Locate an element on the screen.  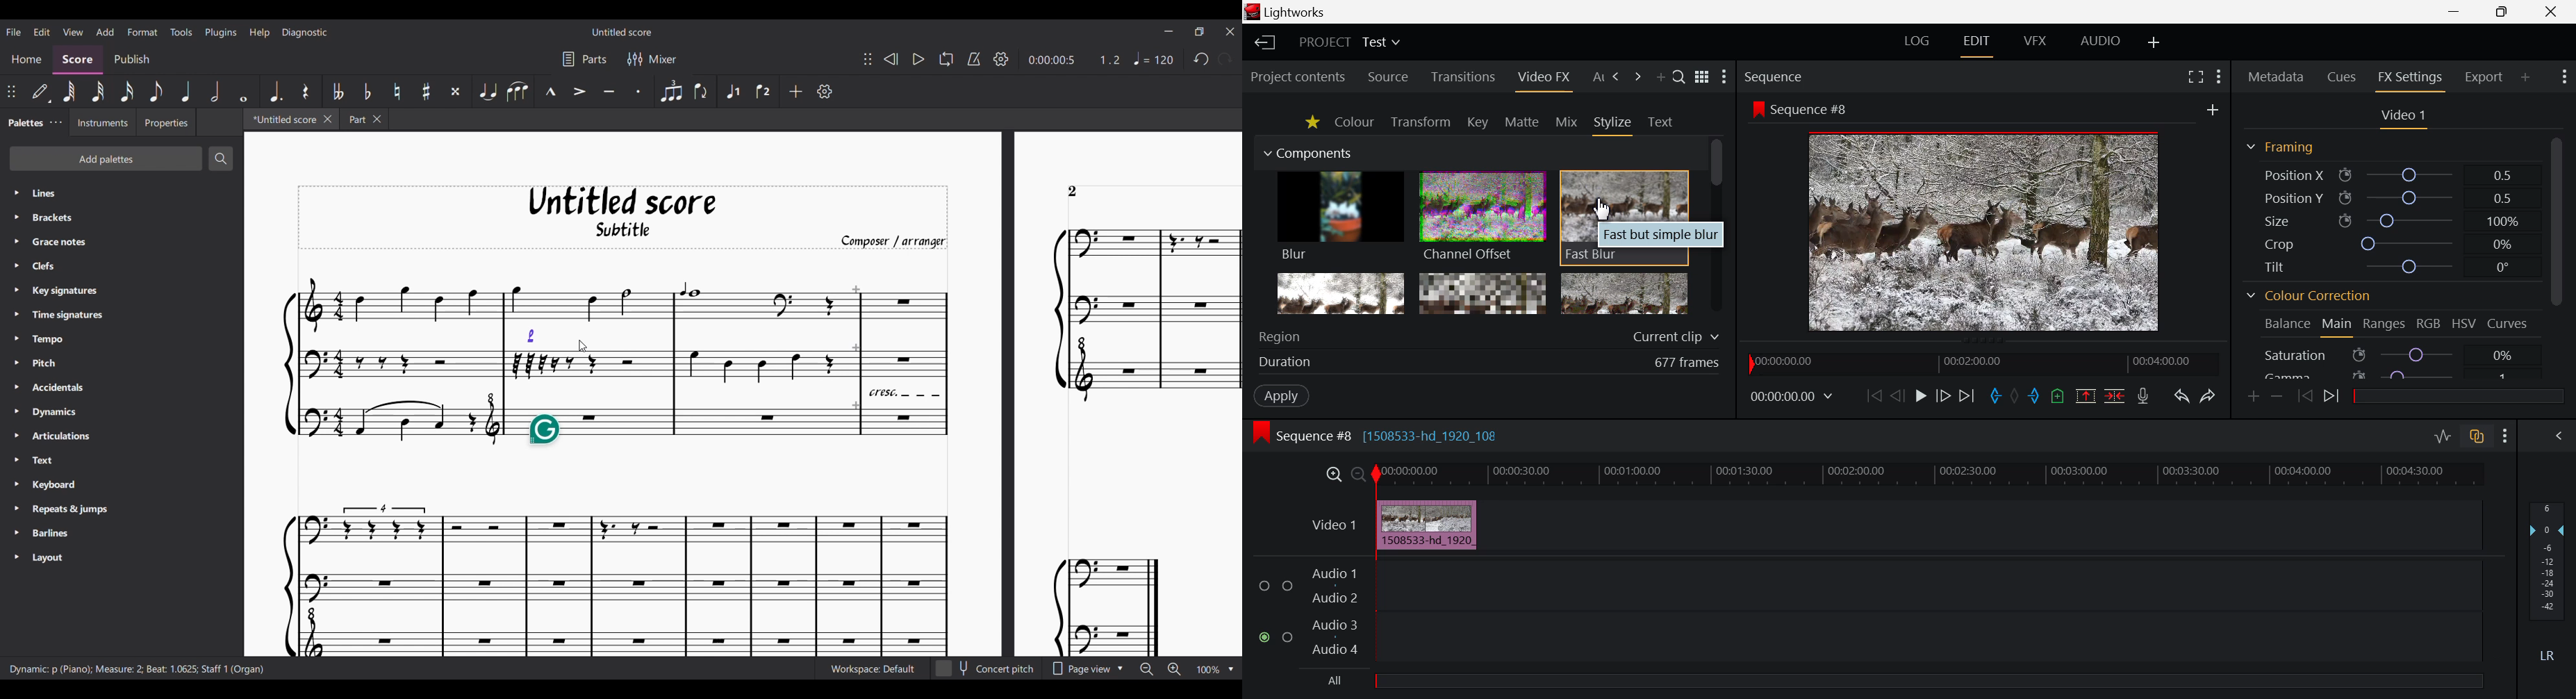
Source is located at coordinates (1395, 76).